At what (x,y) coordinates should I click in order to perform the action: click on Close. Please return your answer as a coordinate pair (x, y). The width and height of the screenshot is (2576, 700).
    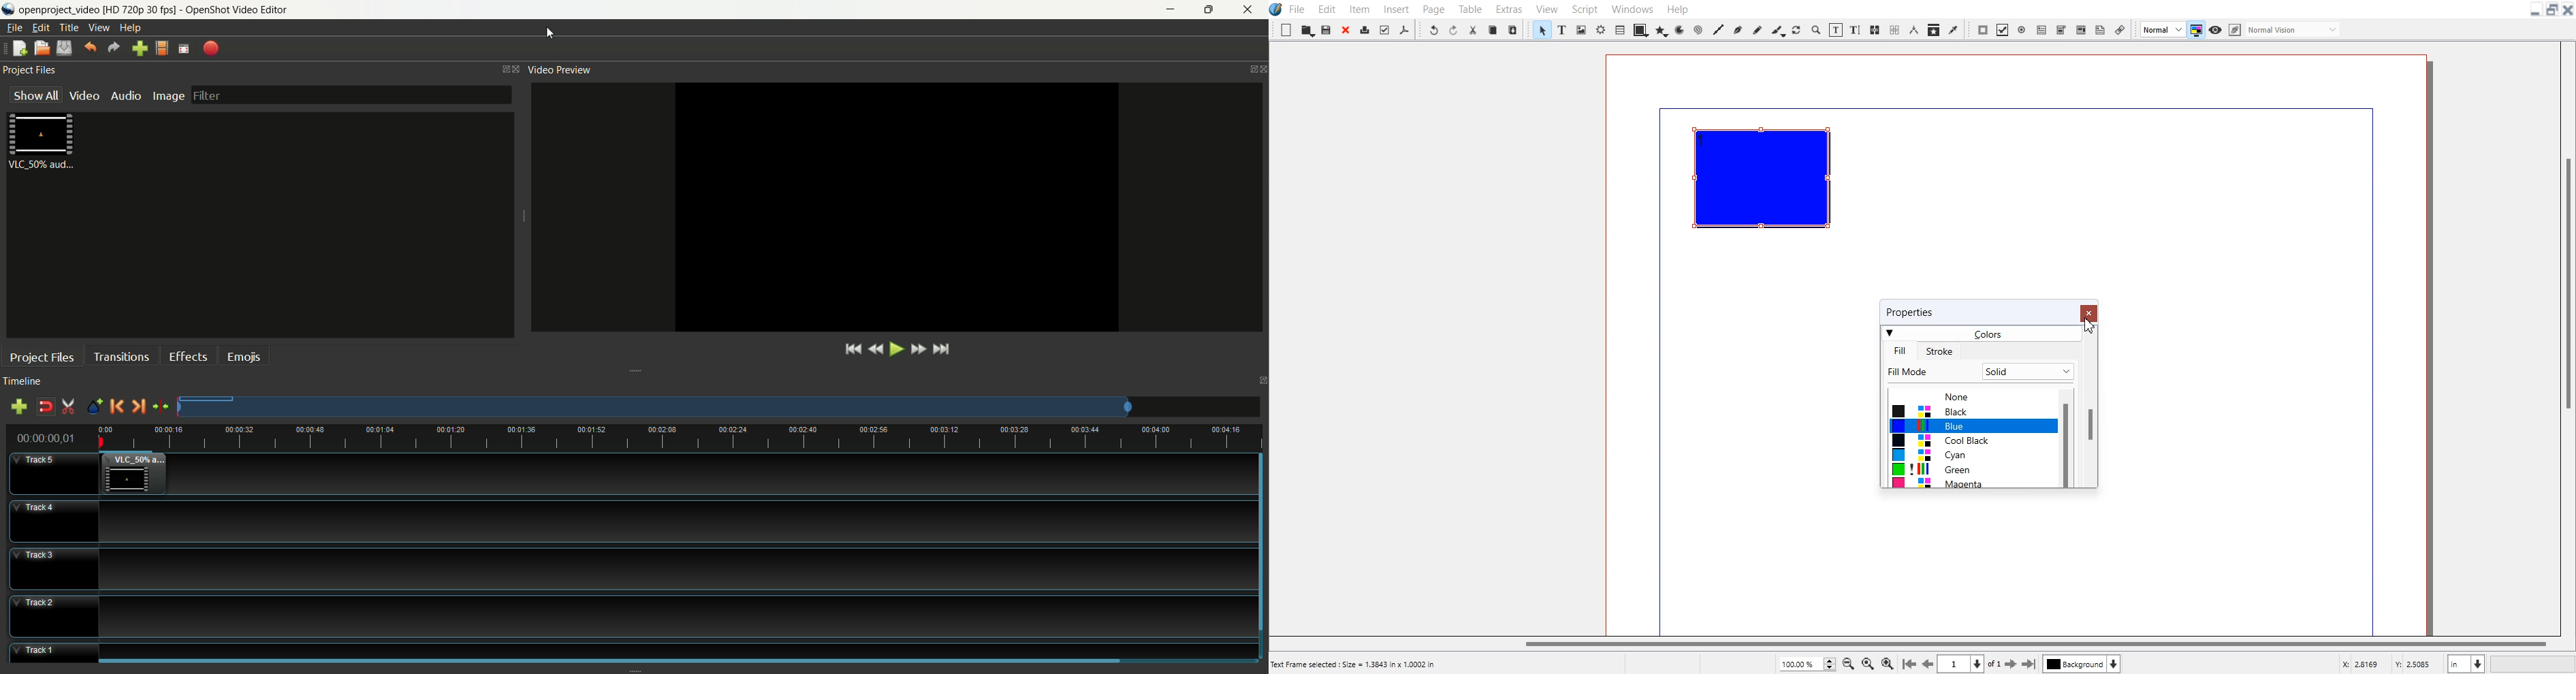
    Looking at the image, I should click on (2568, 10).